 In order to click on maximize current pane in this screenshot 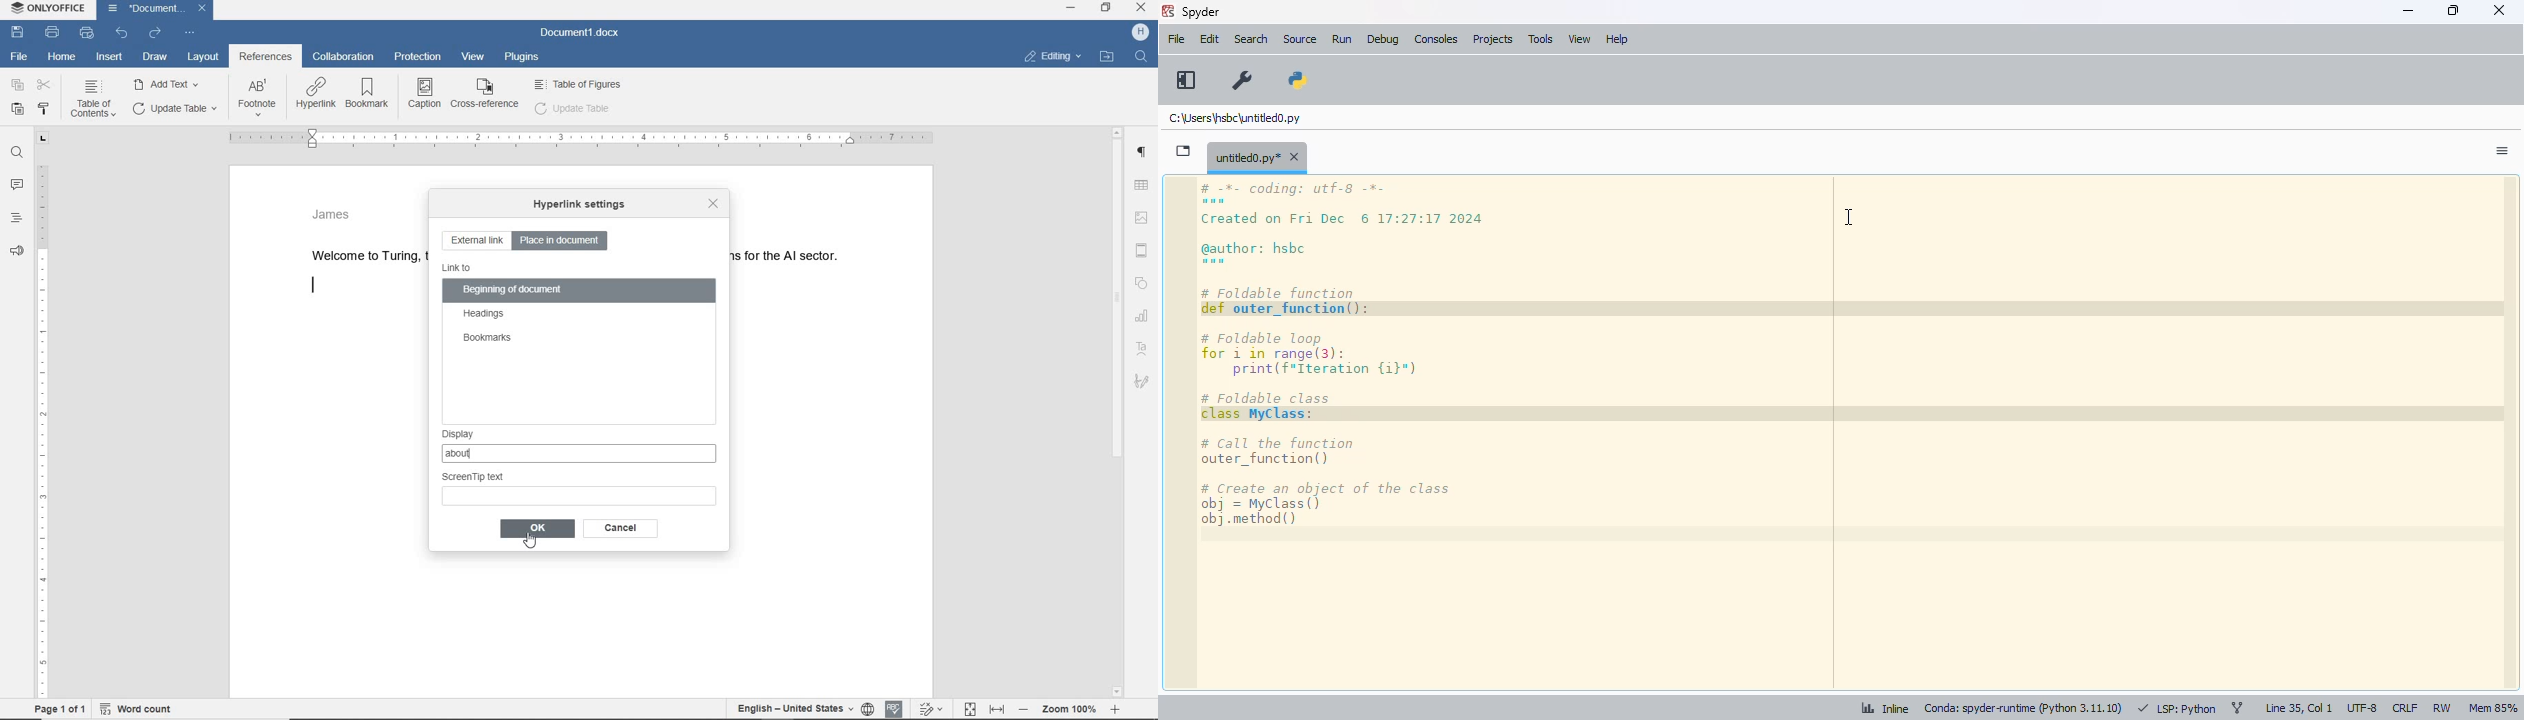, I will do `click(1185, 79)`.